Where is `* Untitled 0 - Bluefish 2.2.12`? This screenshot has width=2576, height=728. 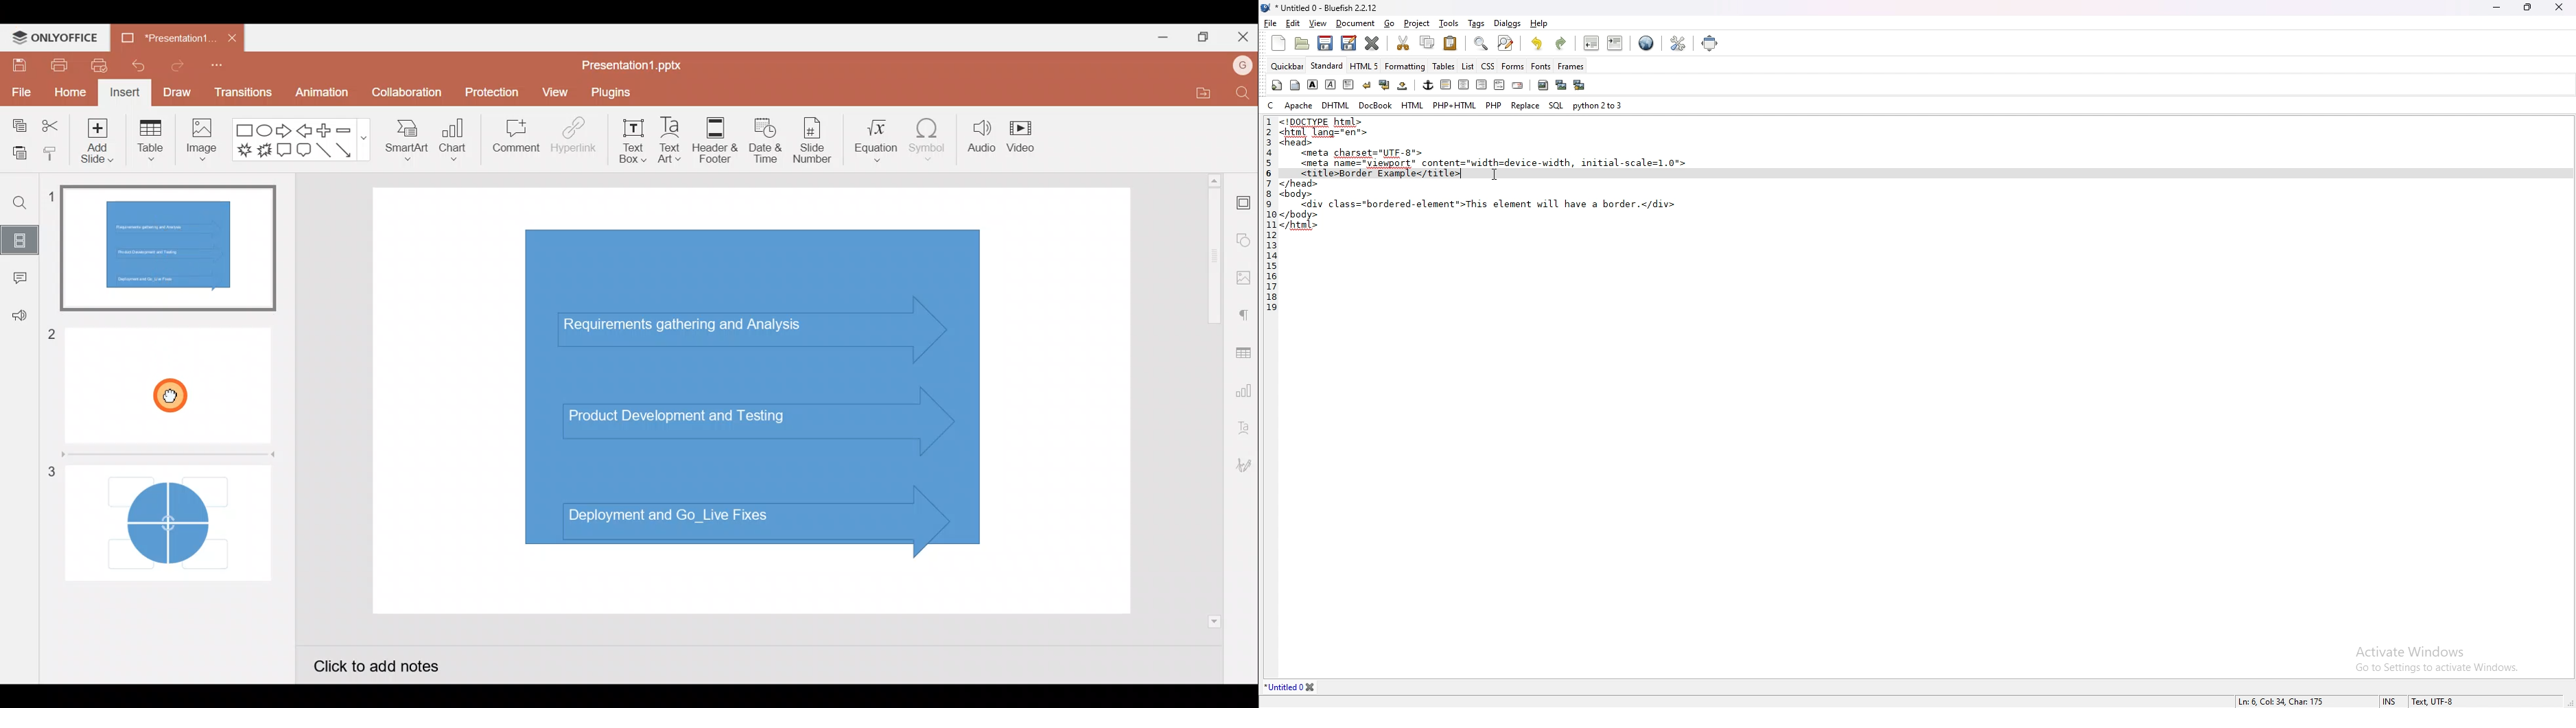 * Untitled 0 - Bluefish 2.2.12 is located at coordinates (1327, 9).